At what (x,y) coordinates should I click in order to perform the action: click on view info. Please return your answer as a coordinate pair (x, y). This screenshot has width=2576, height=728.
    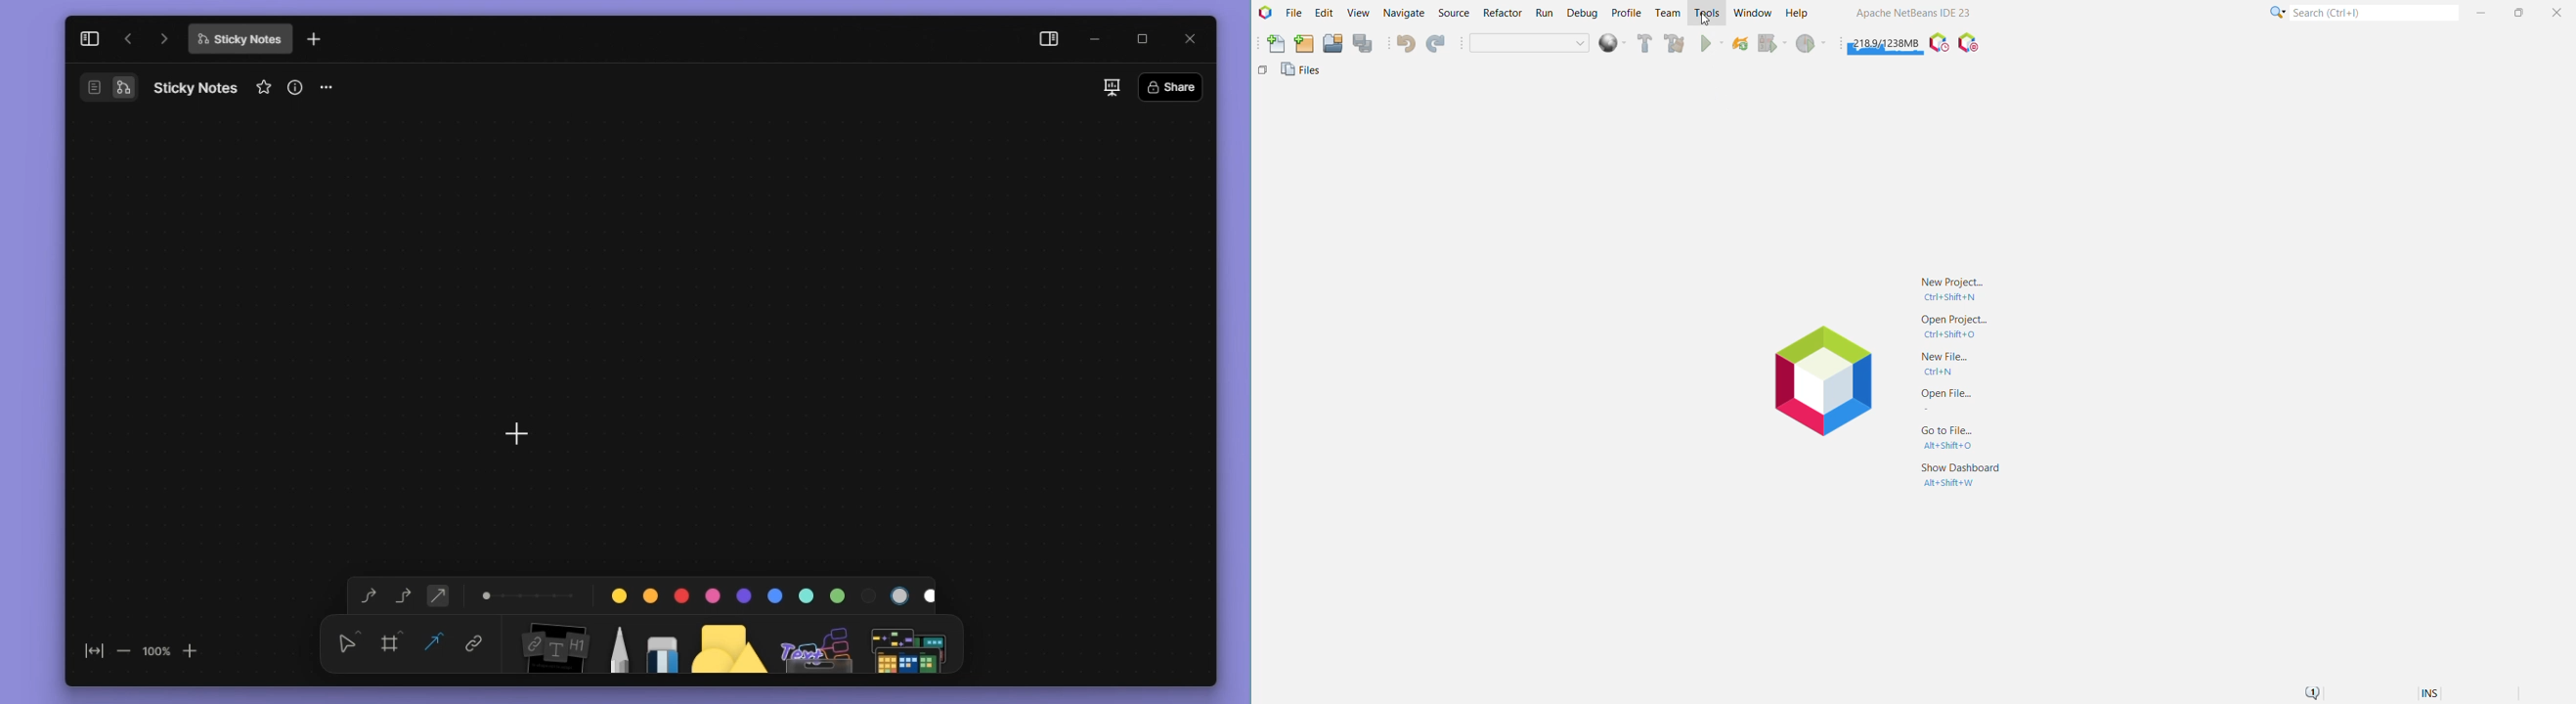
    Looking at the image, I should click on (297, 87).